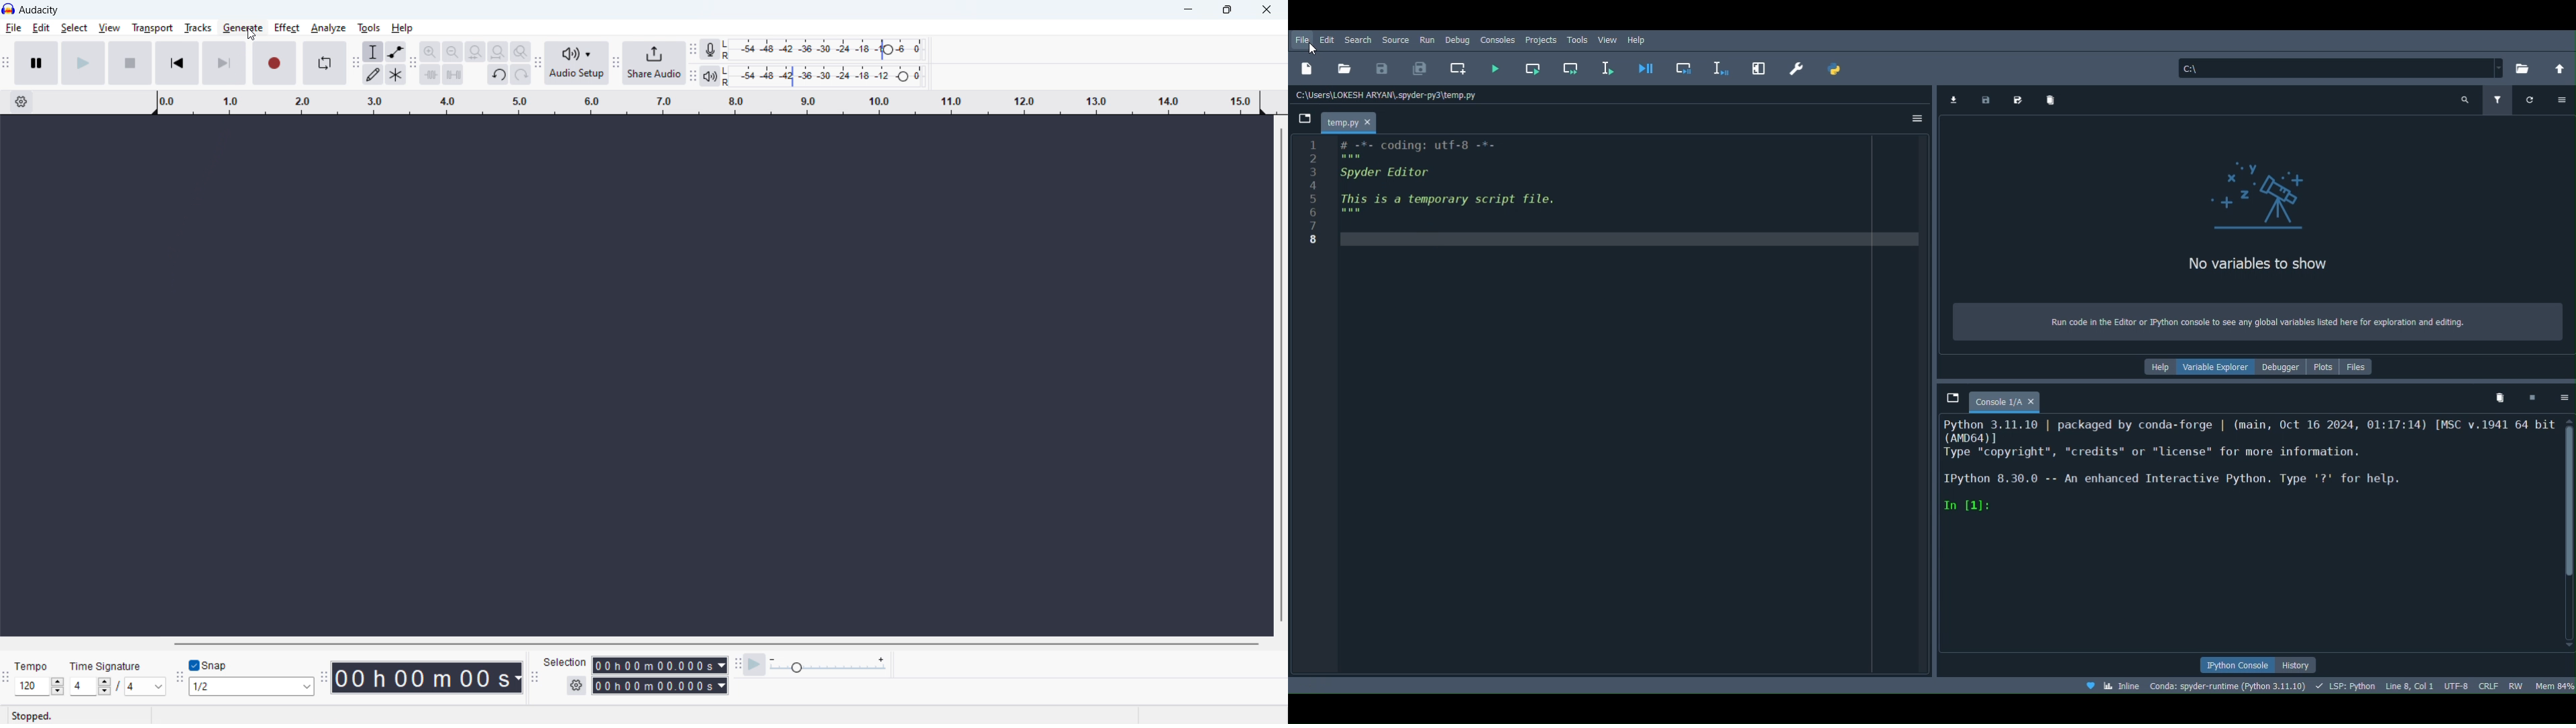  Describe the element at coordinates (1644, 65) in the screenshot. I see `Debug file (Ctrl + F5)` at that location.